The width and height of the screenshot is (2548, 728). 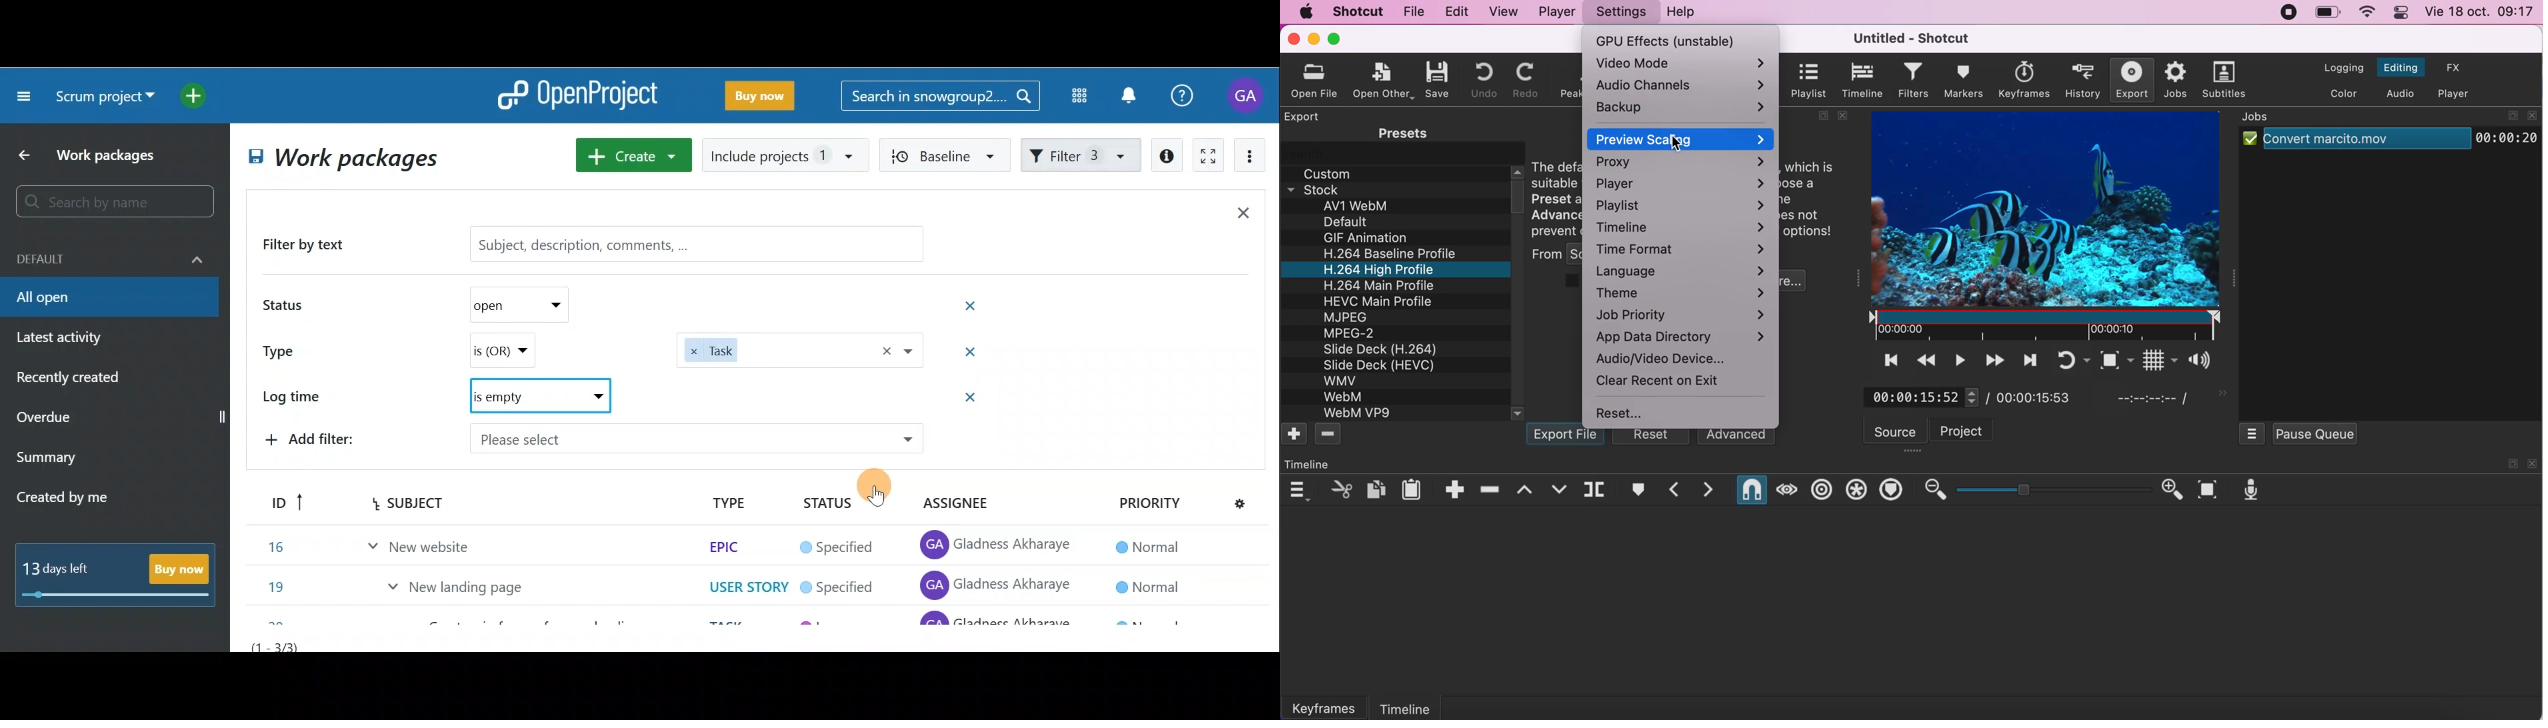 What do you see at coordinates (2044, 396) in the screenshot?
I see `total duration` at bounding box center [2044, 396].